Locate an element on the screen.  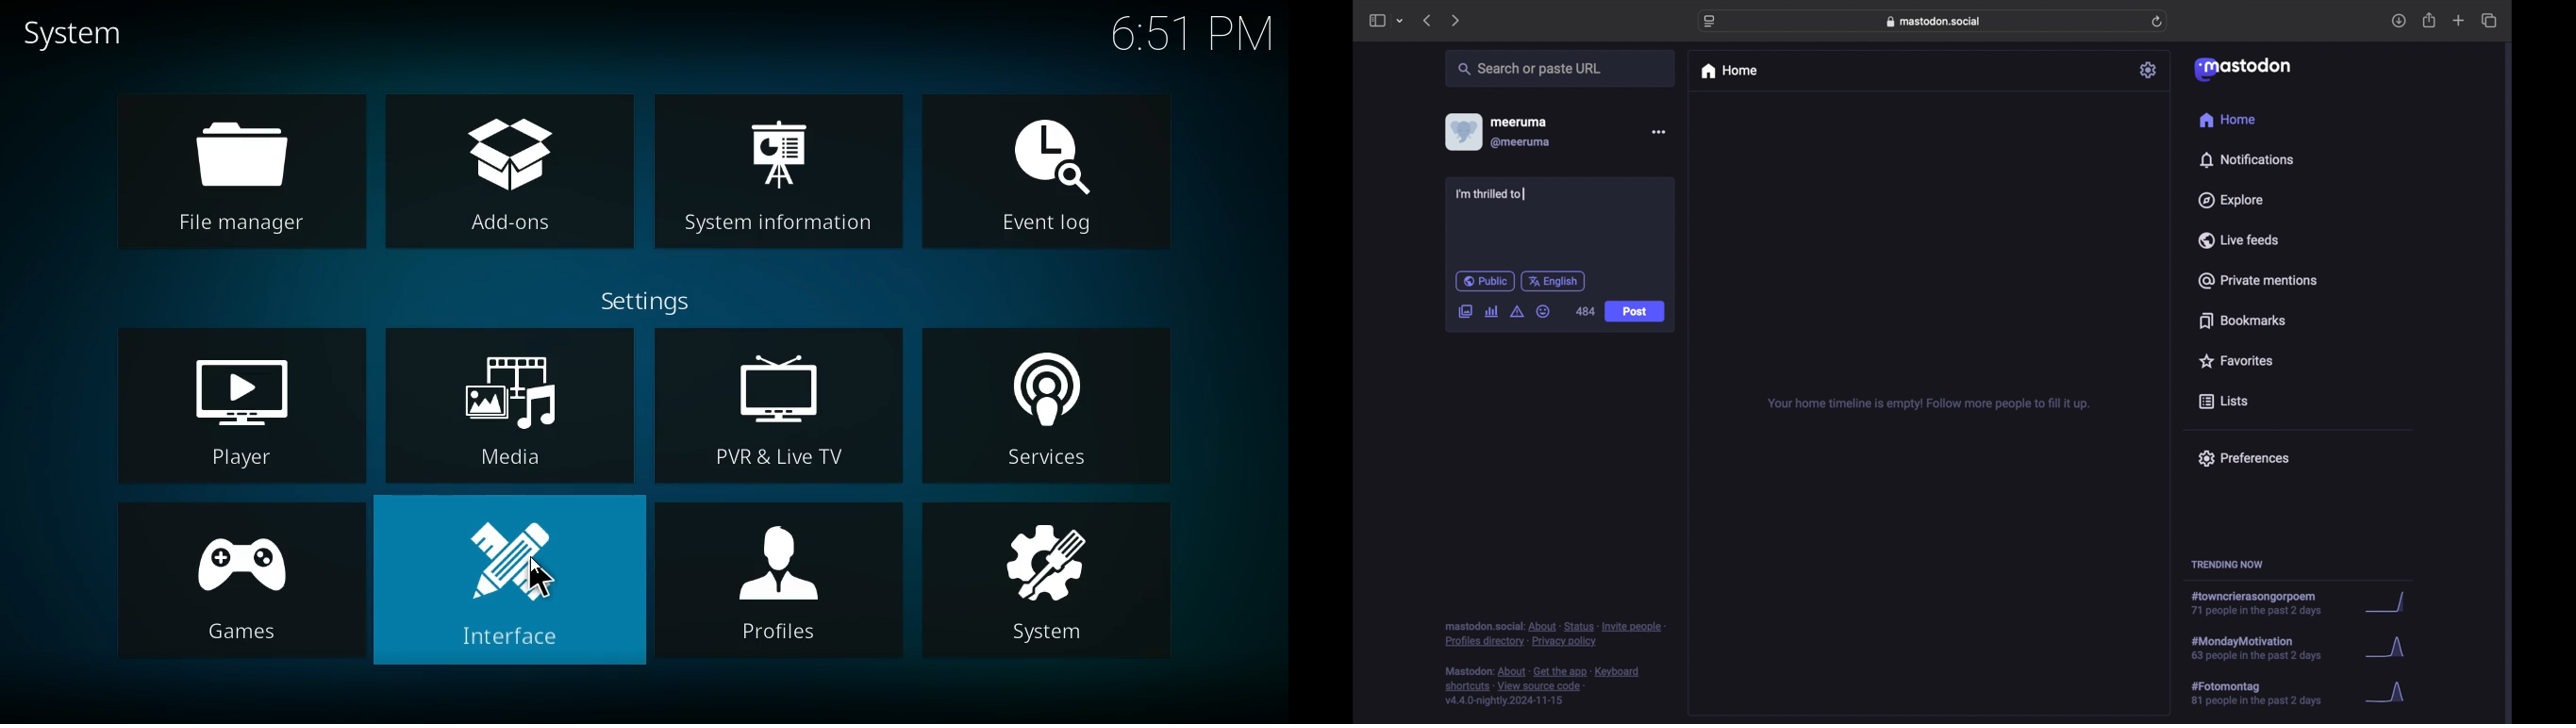
post is located at coordinates (1635, 312).